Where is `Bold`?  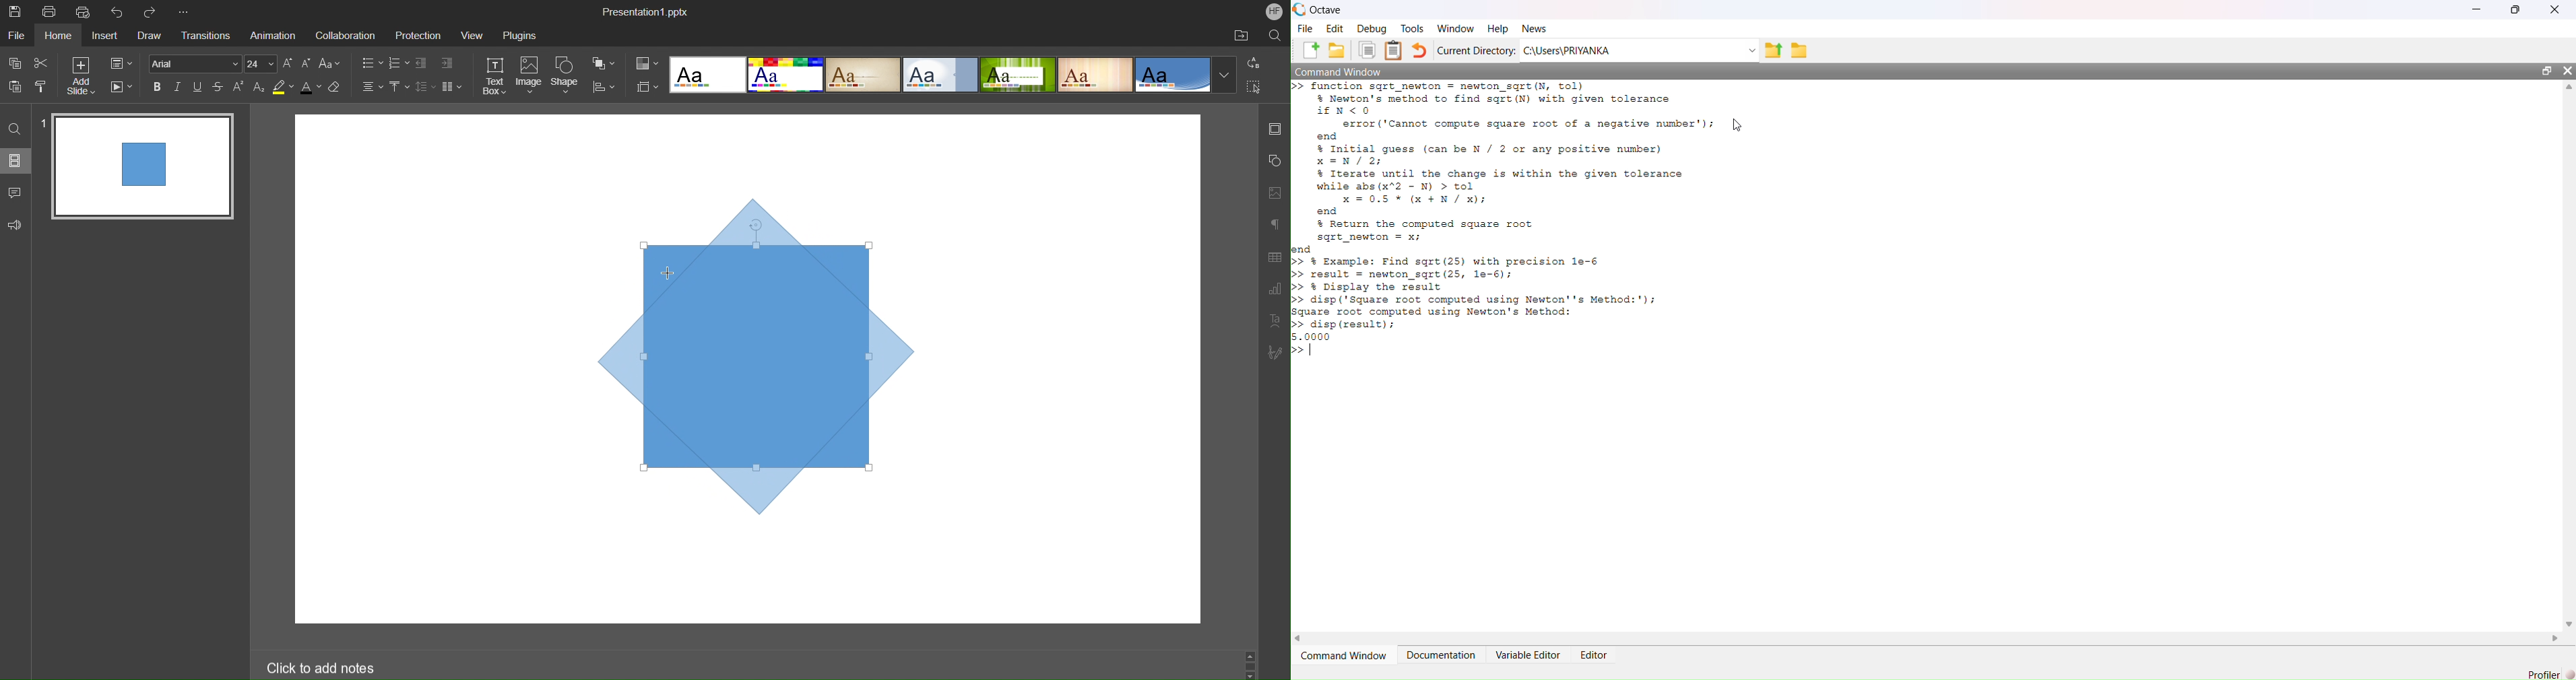
Bold is located at coordinates (160, 87).